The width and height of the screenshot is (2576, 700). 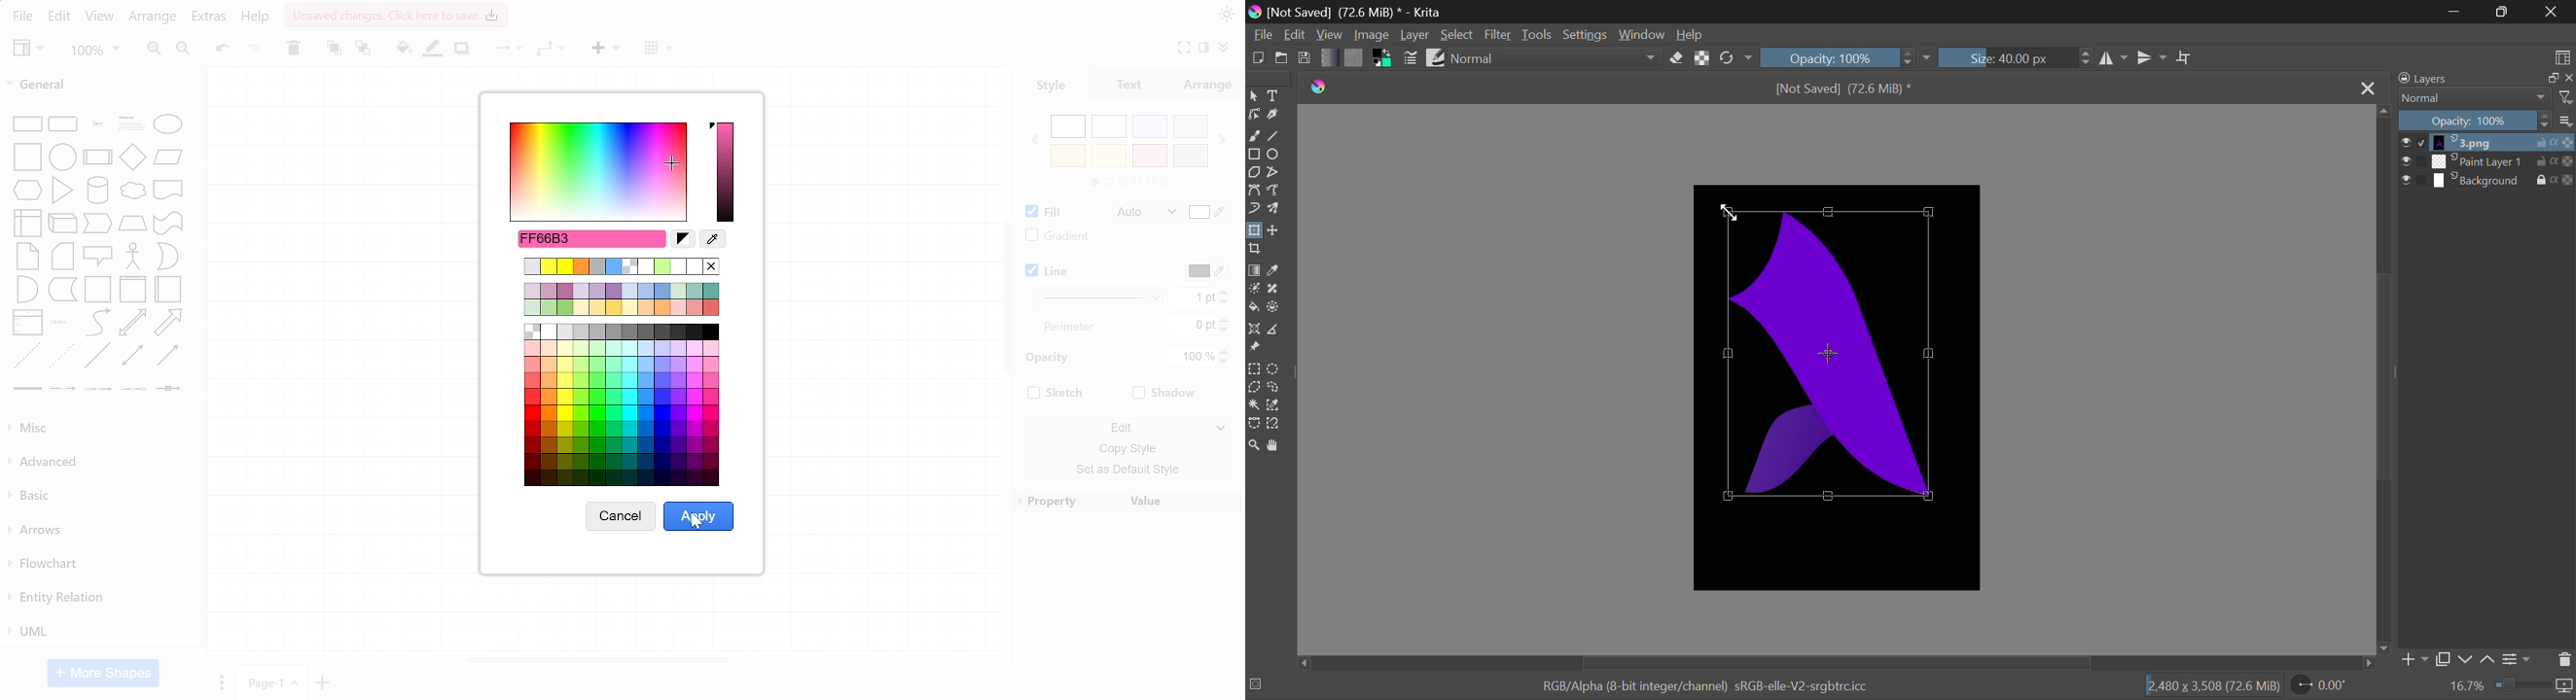 I want to click on logo, so click(x=1257, y=13).